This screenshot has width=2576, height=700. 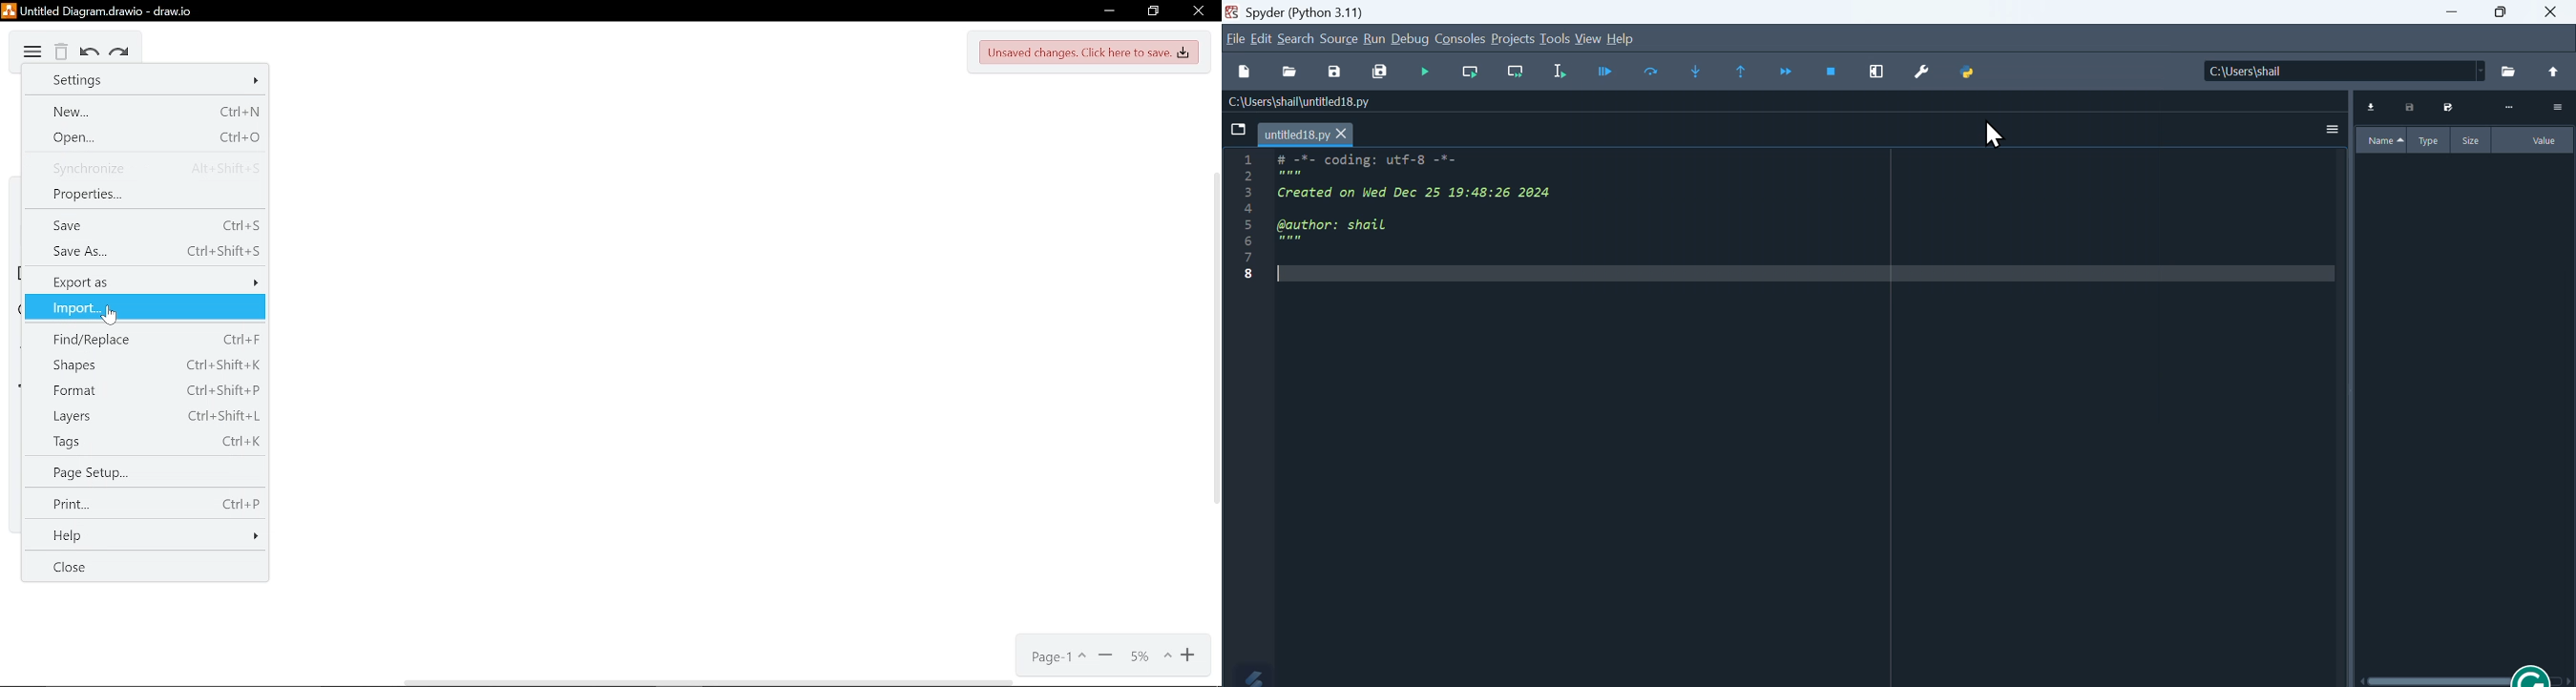 What do you see at coordinates (1442, 216) in the screenshot?
I see `code` at bounding box center [1442, 216].